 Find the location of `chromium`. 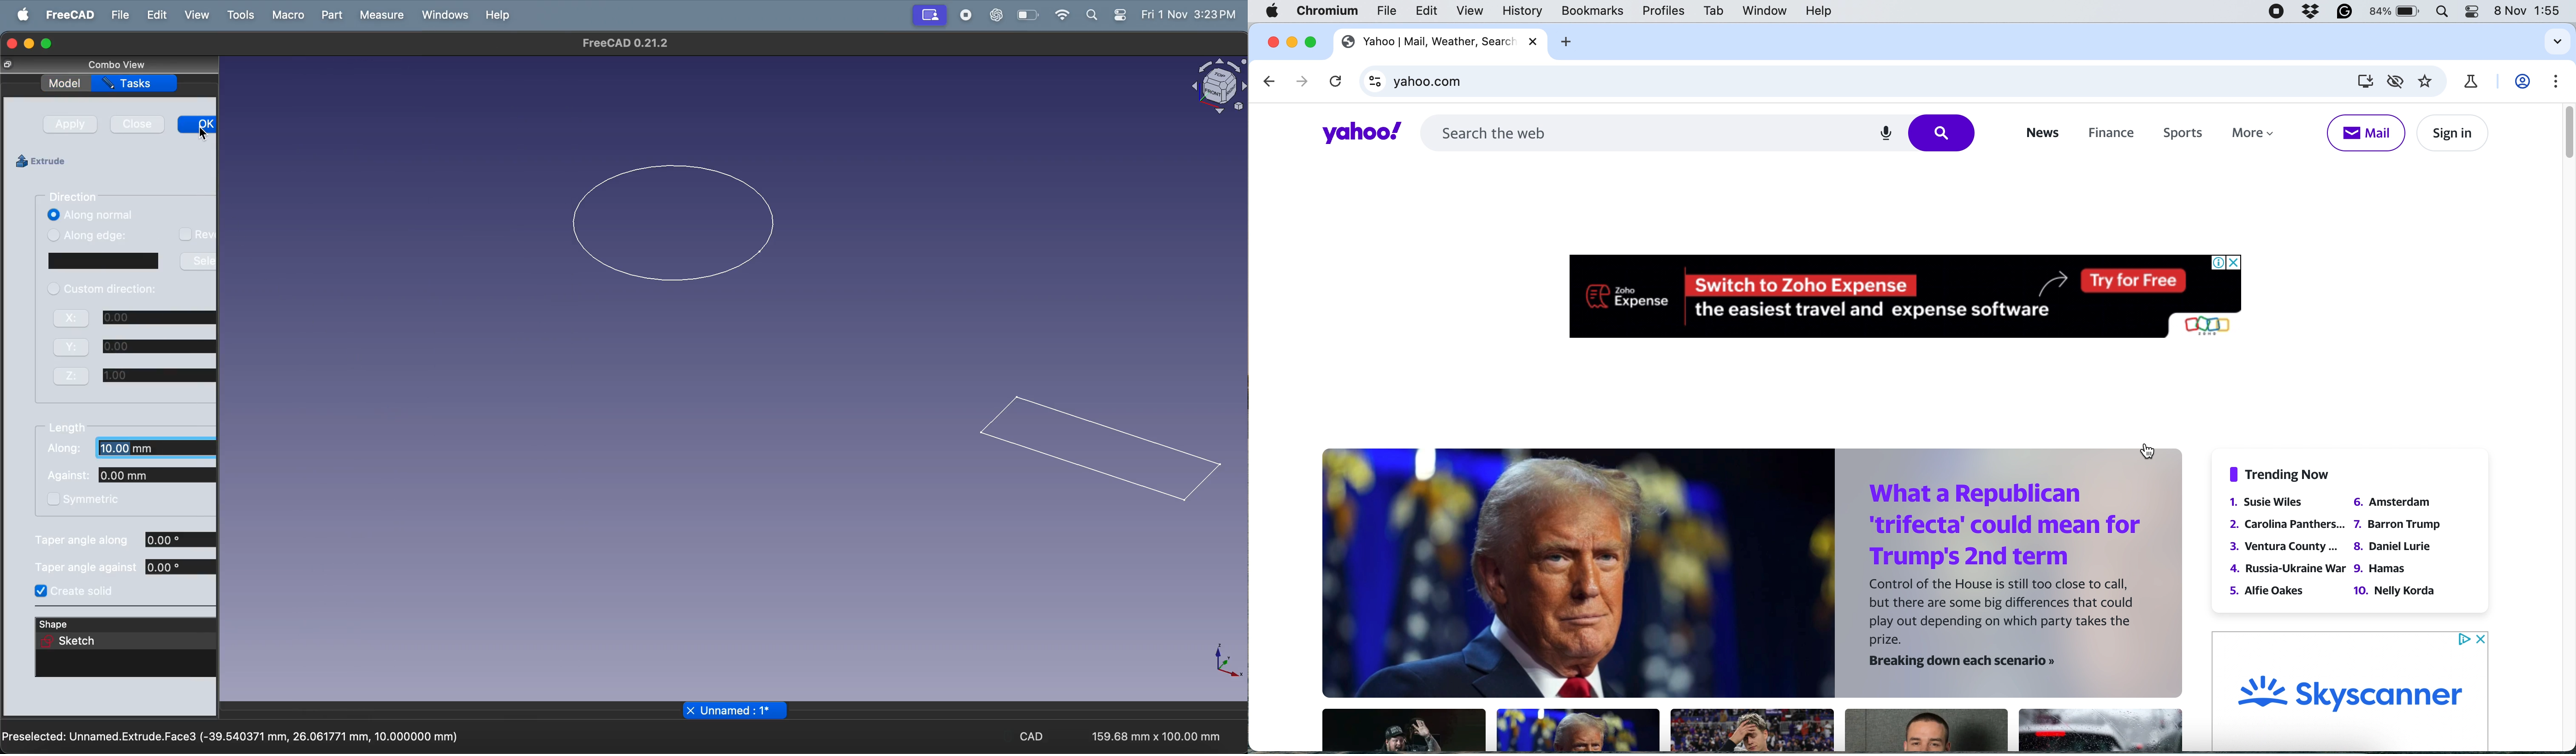

chromium is located at coordinates (1331, 10).